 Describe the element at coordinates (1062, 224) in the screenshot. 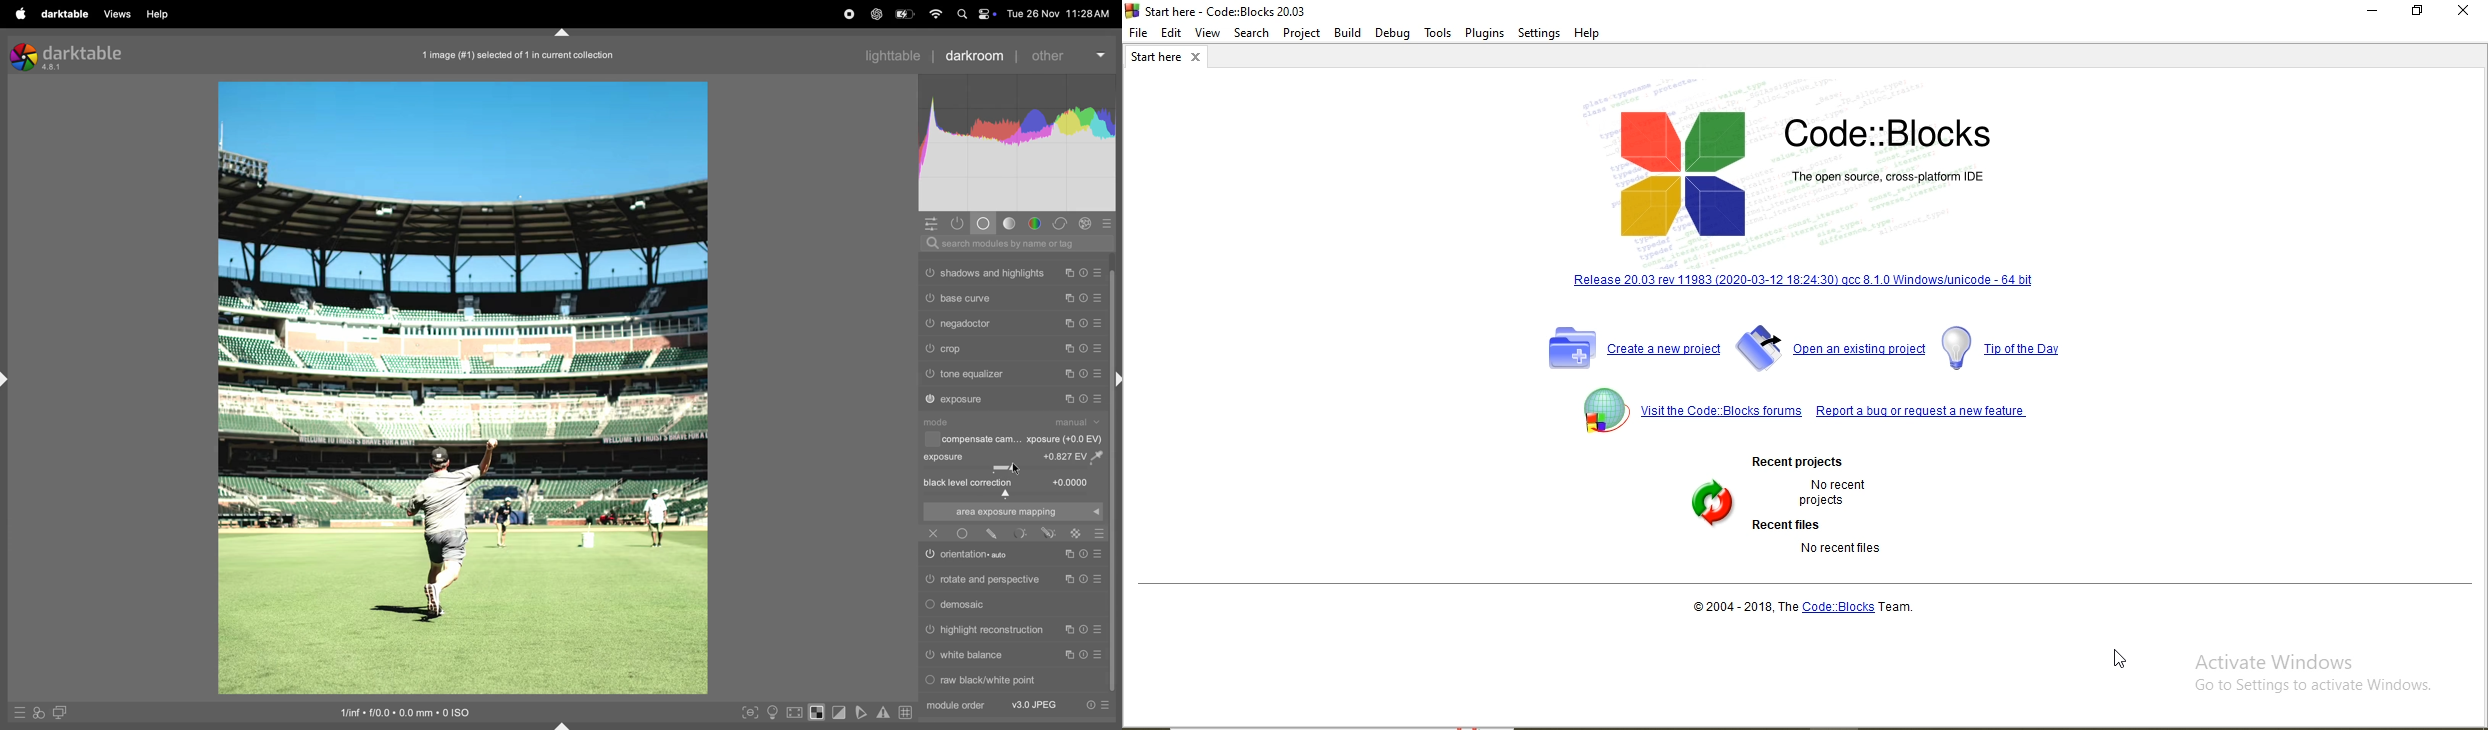

I see `correct` at that location.